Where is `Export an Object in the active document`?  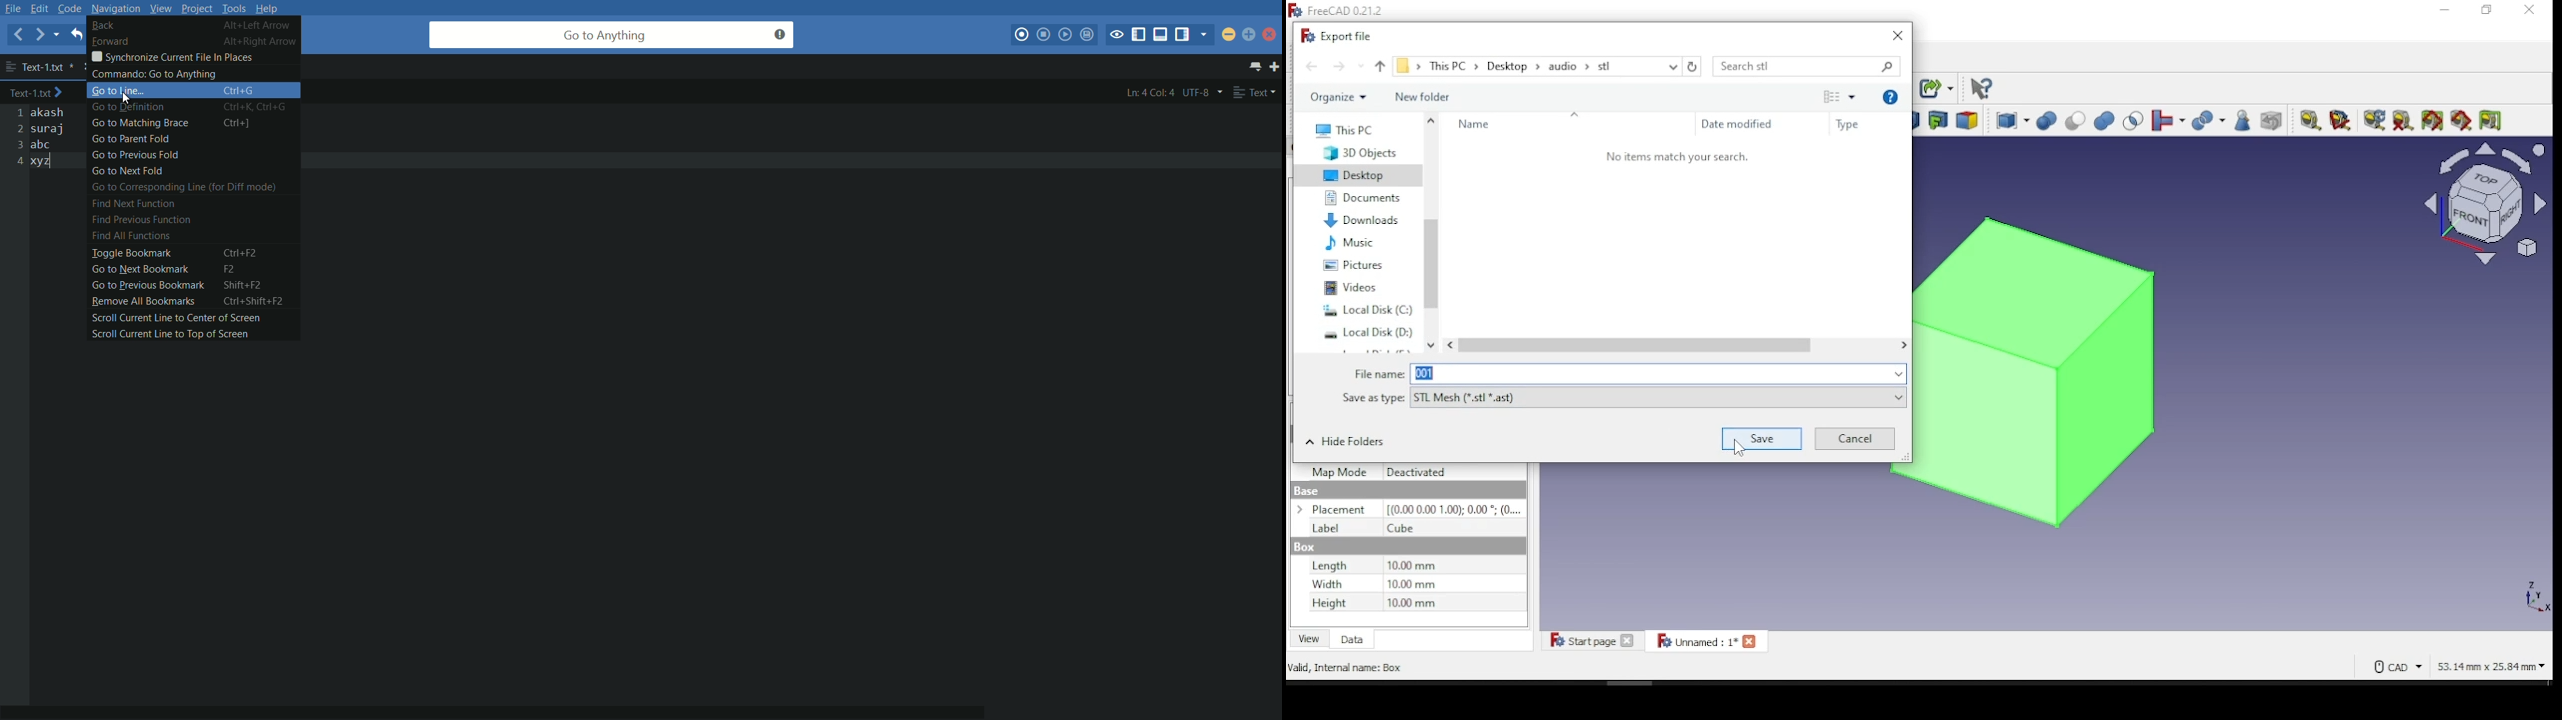
Export an Object in the active document is located at coordinates (1396, 668).